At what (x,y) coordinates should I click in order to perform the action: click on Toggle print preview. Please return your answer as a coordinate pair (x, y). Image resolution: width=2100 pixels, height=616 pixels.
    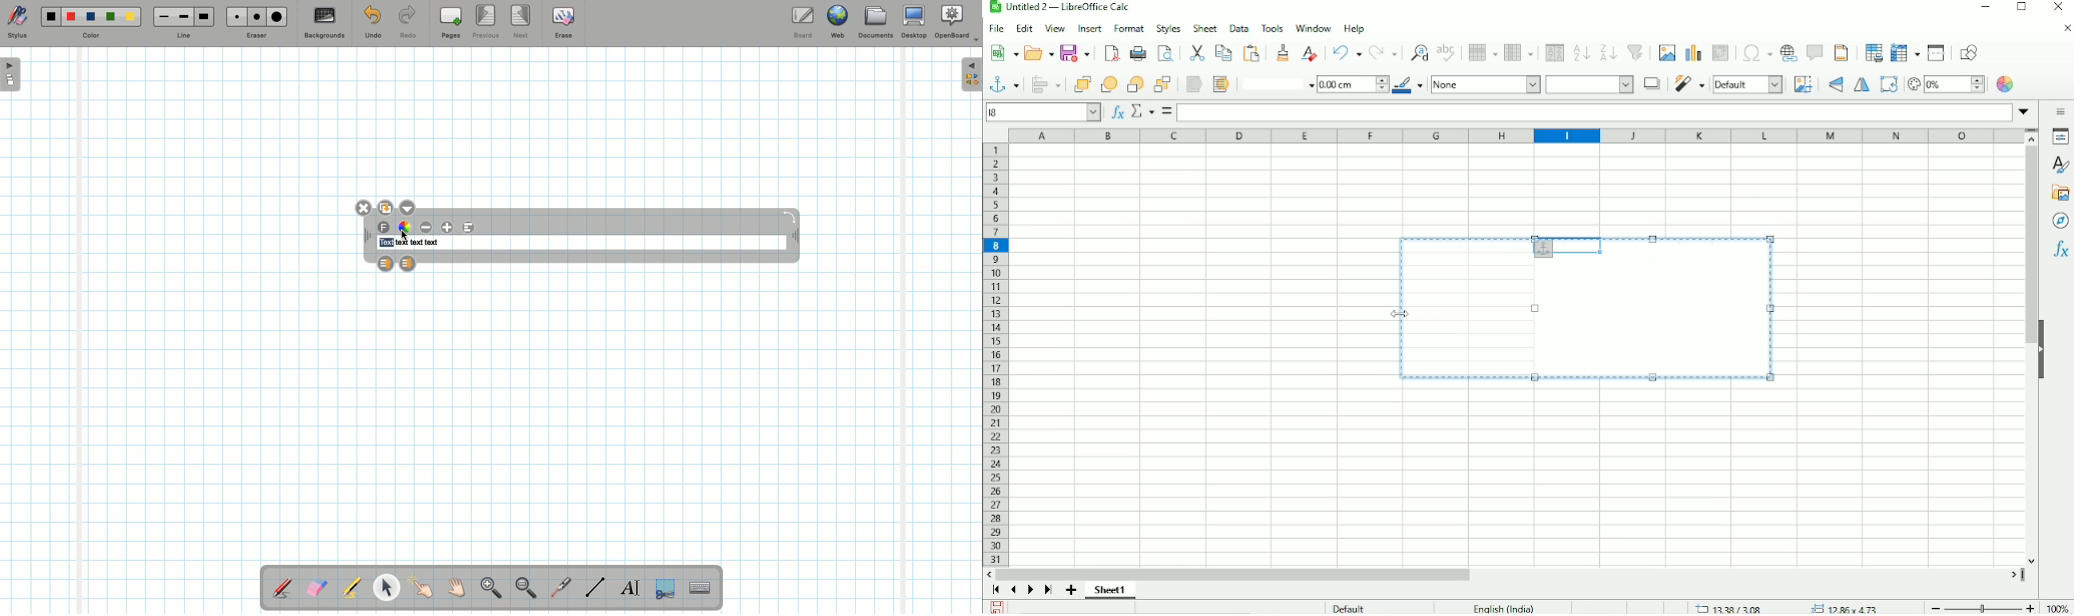
    Looking at the image, I should click on (1166, 53).